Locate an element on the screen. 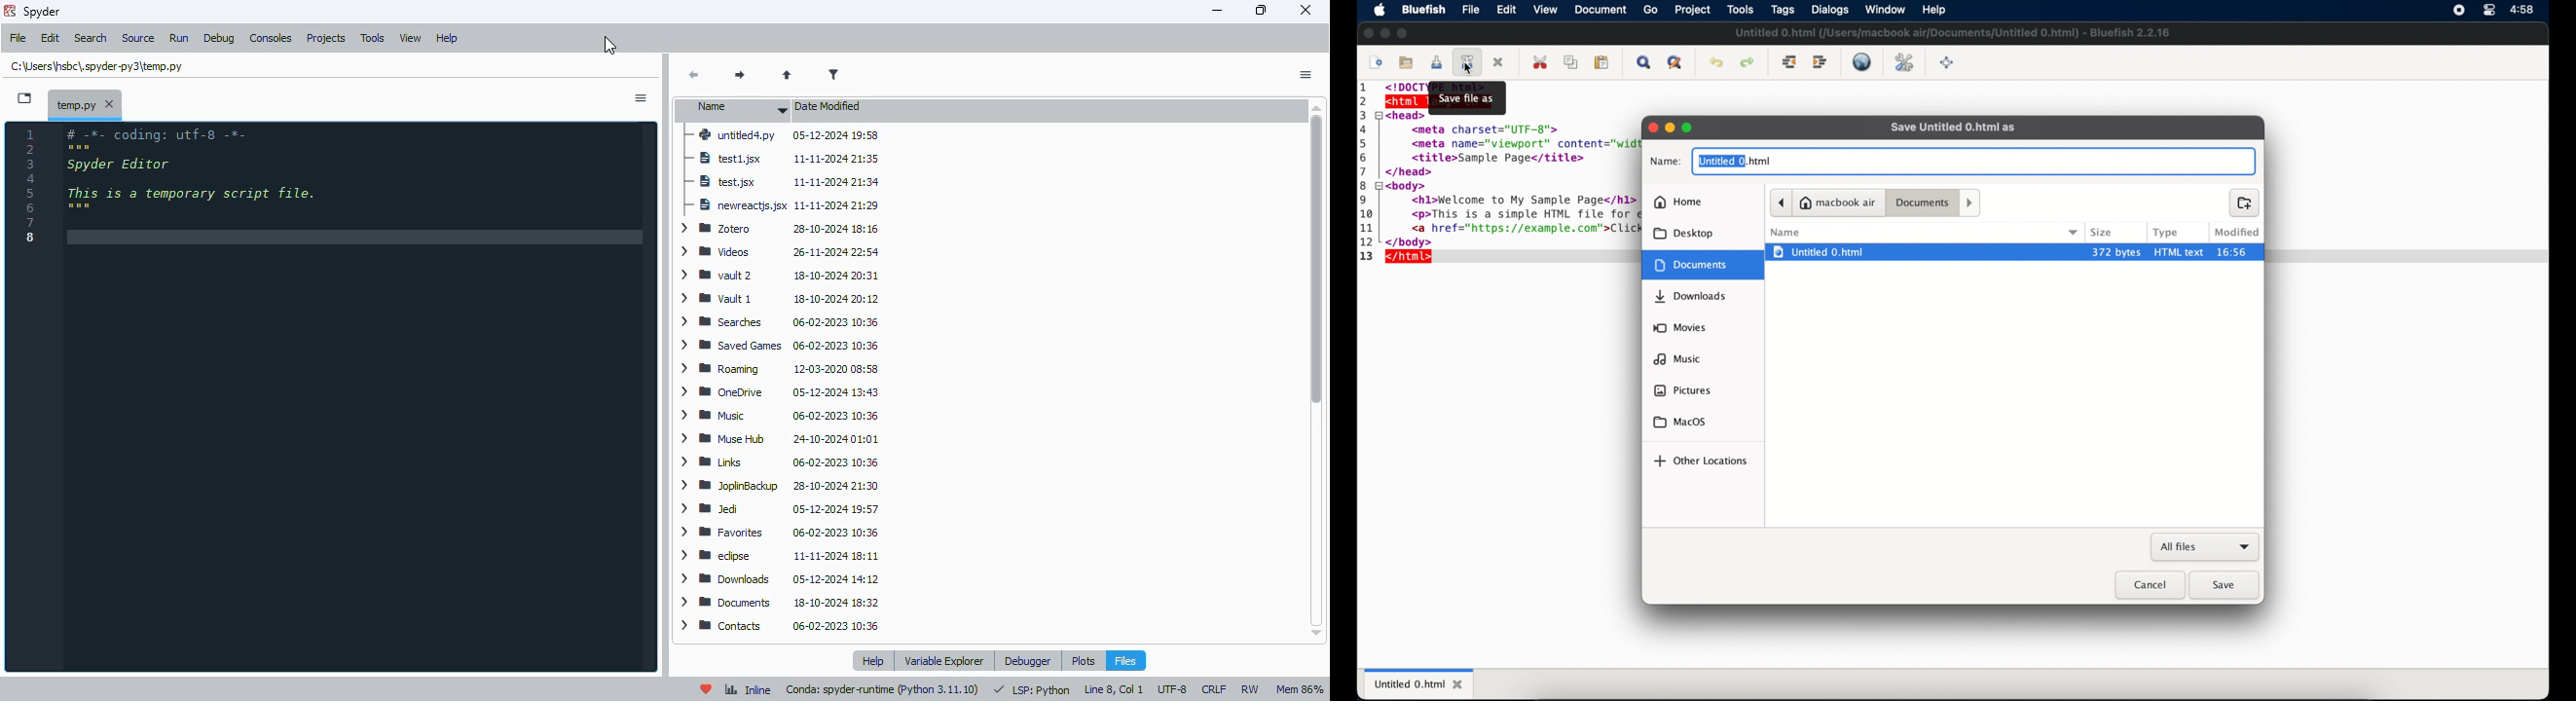 This screenshot has width=2576, height=728. Jed is located at coordinates (783, 508).